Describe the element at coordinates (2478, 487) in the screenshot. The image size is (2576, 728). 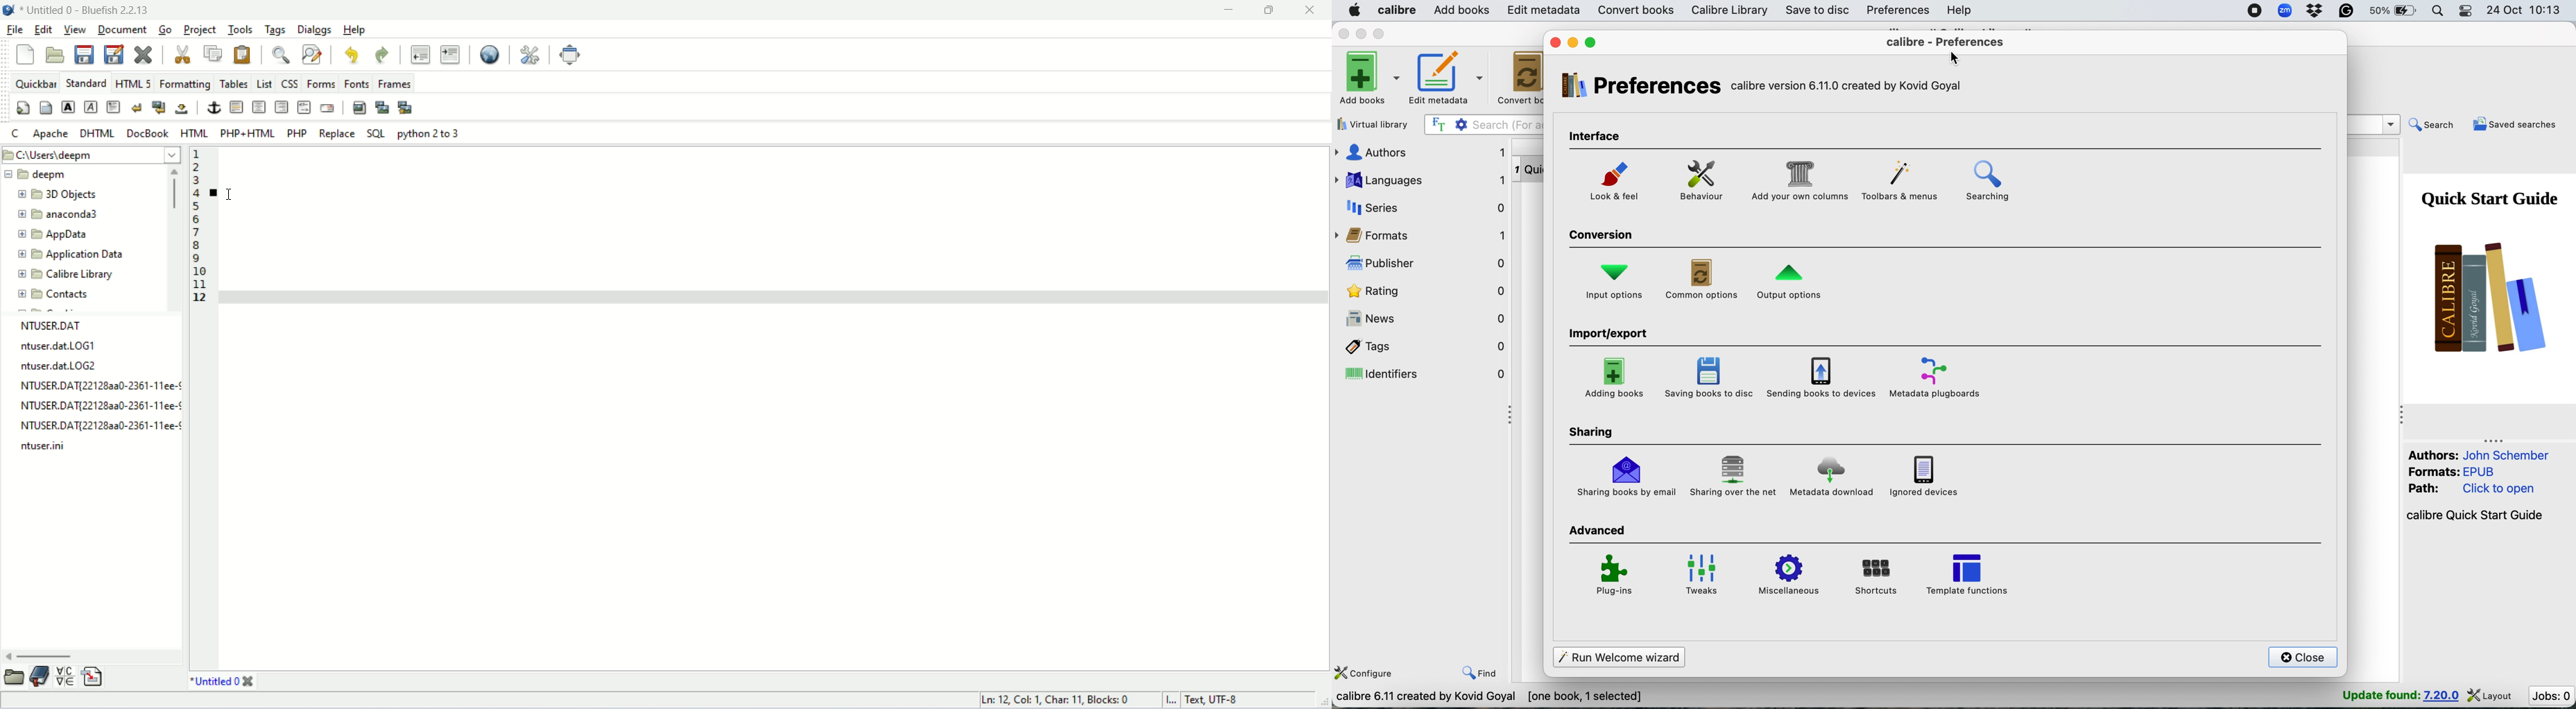
I see `Authors: John Schember
Formats: EPUB

Path: Click to open
calibre Quick Start Guide` at that location.